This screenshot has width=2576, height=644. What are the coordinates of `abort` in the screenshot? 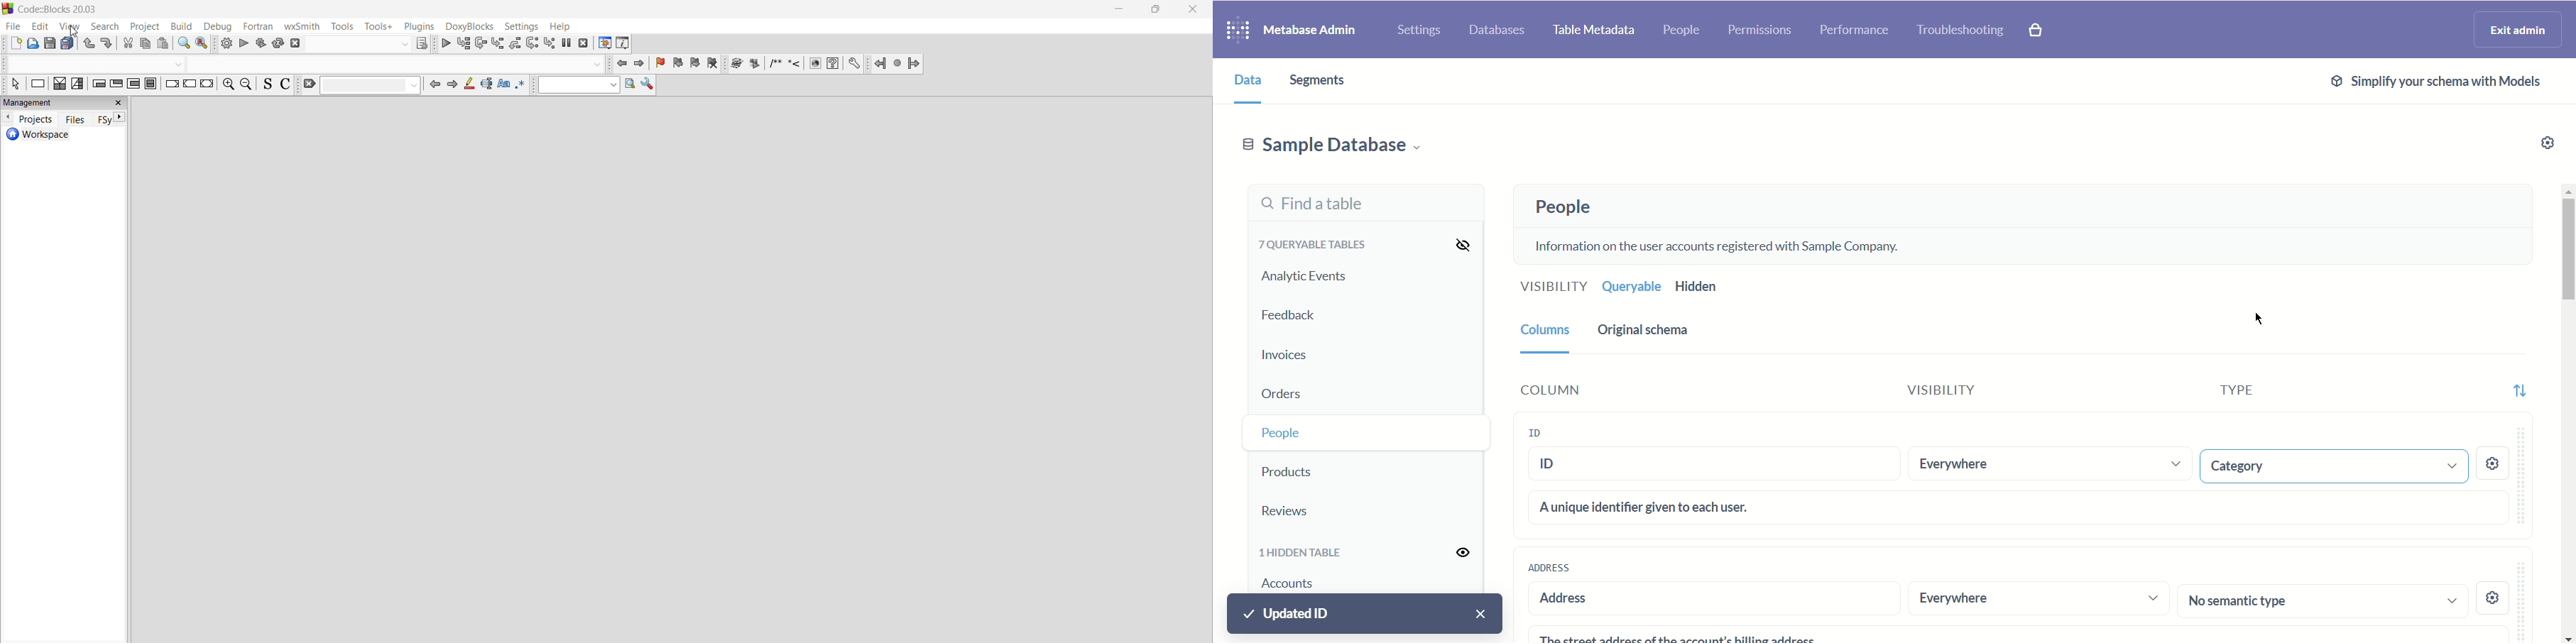 It's located at (296, 45).